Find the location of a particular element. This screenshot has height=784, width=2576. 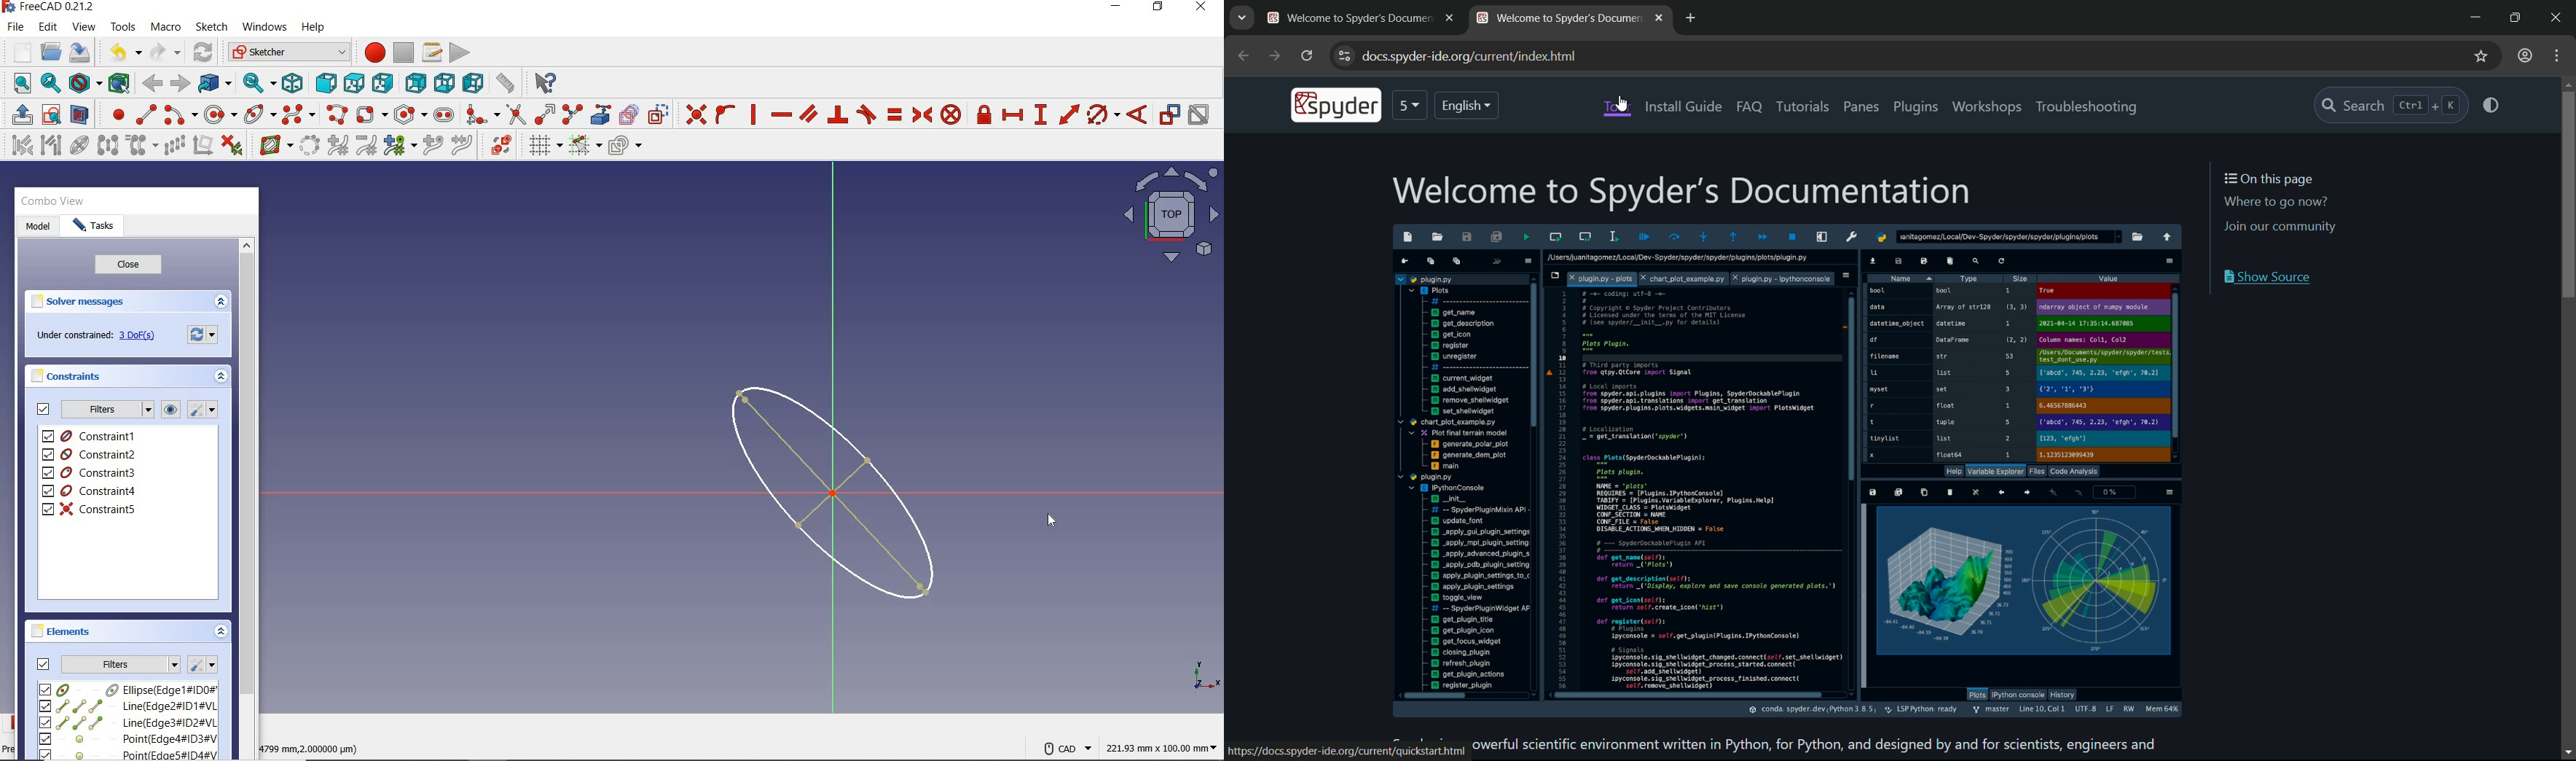

ellipse is located at coordinates (259, 113).